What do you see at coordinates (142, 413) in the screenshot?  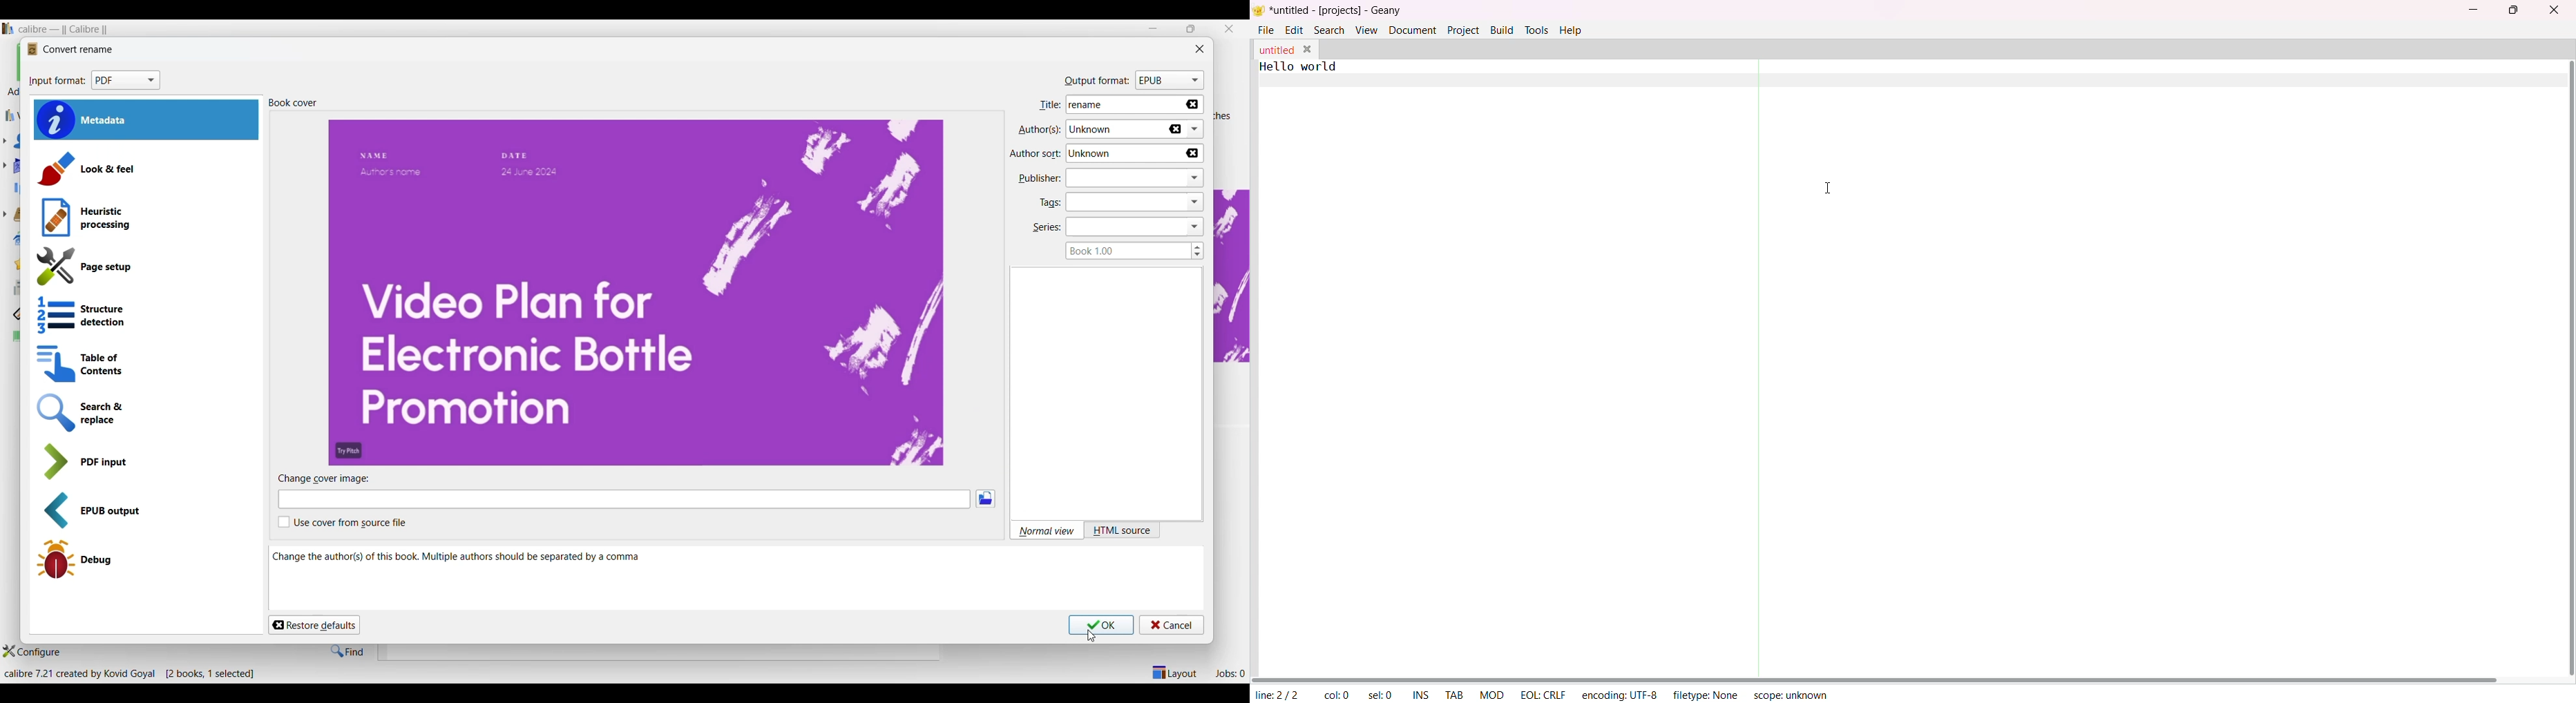 I see `Search and replace` at bounding box center [142, 413].